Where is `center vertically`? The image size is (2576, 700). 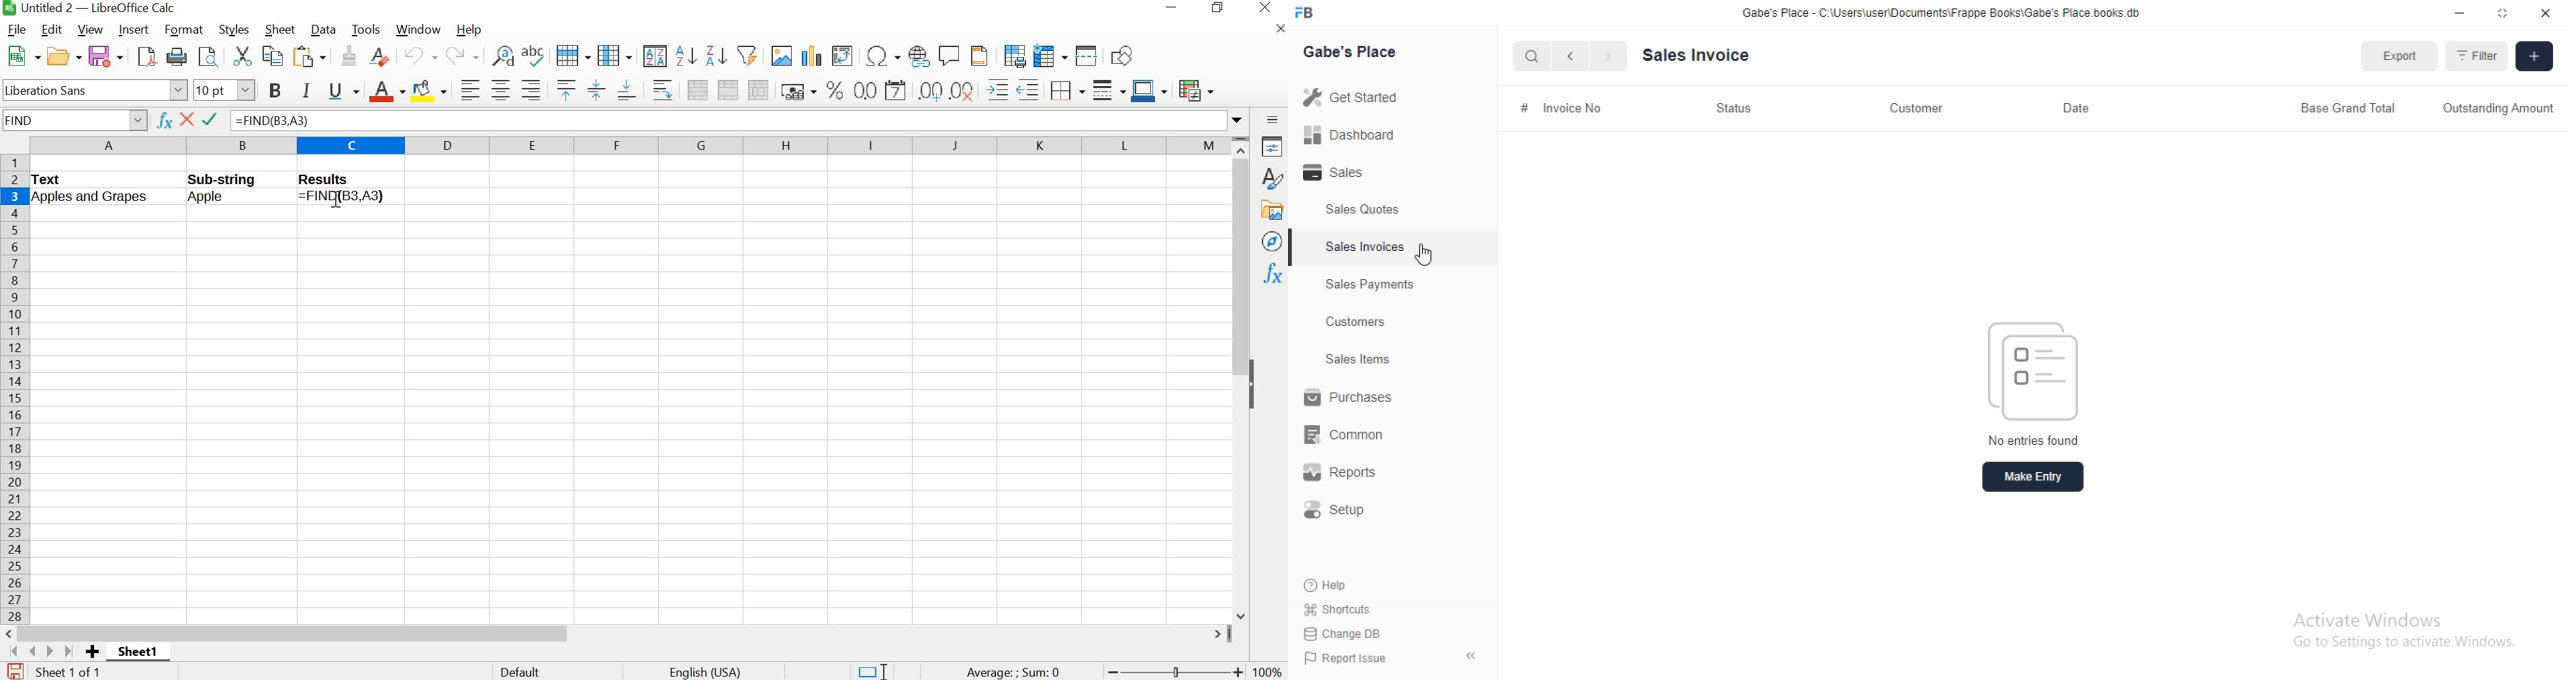 center vertically is located at coordinates (595, 90).